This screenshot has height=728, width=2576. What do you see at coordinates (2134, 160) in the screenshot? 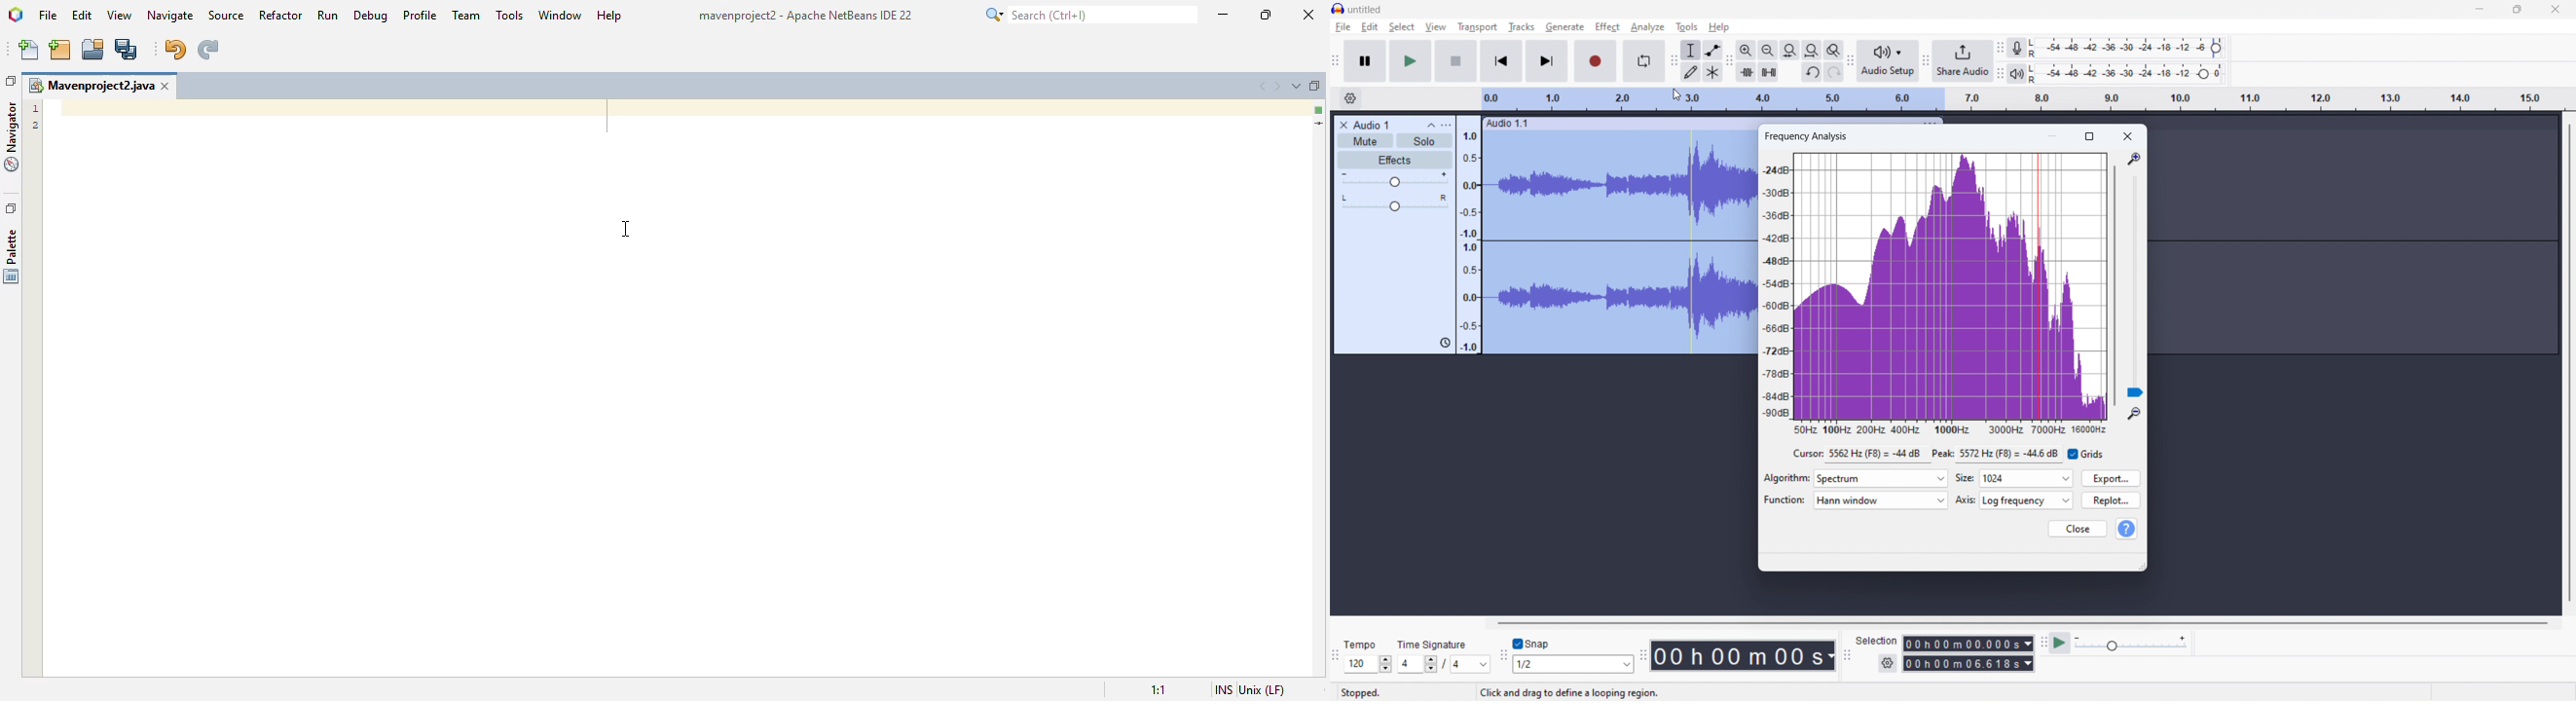
I see `Zoom in` at bounding box center [2134, 160].